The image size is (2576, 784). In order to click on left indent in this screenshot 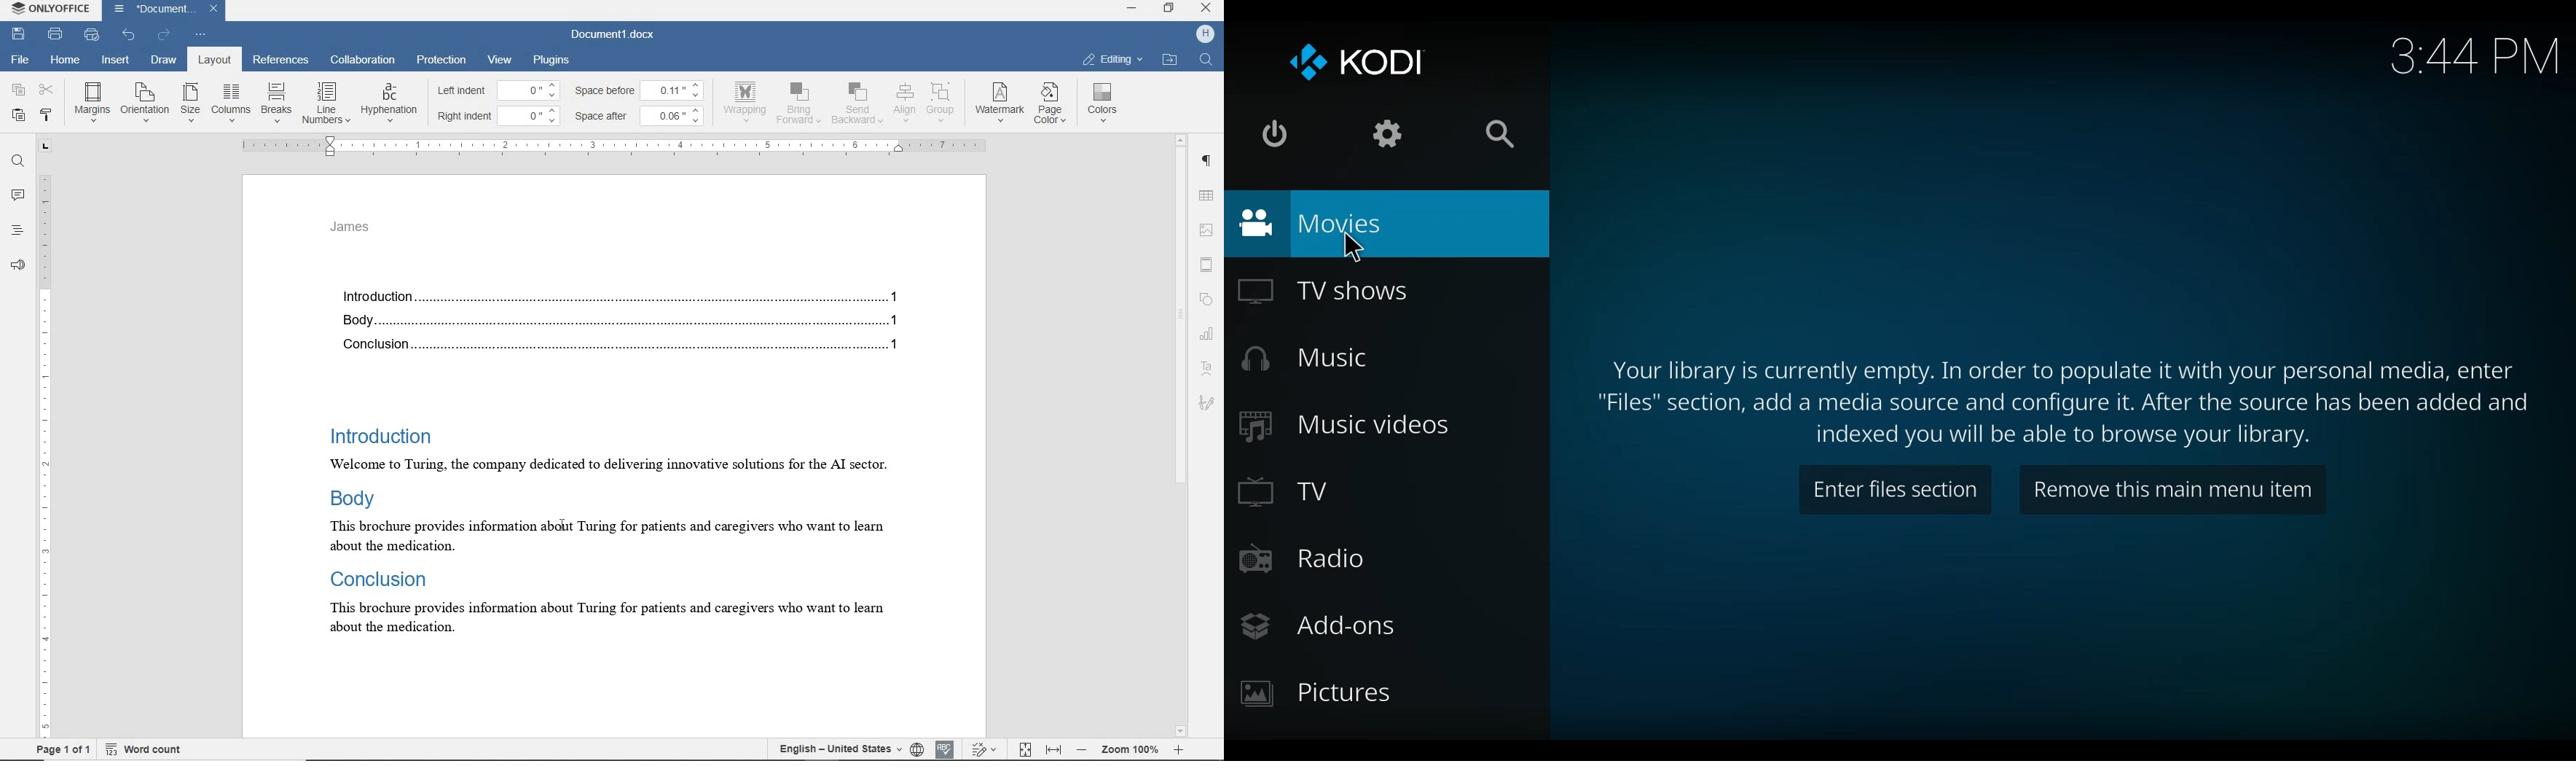, I will do `click(460, 92)`.